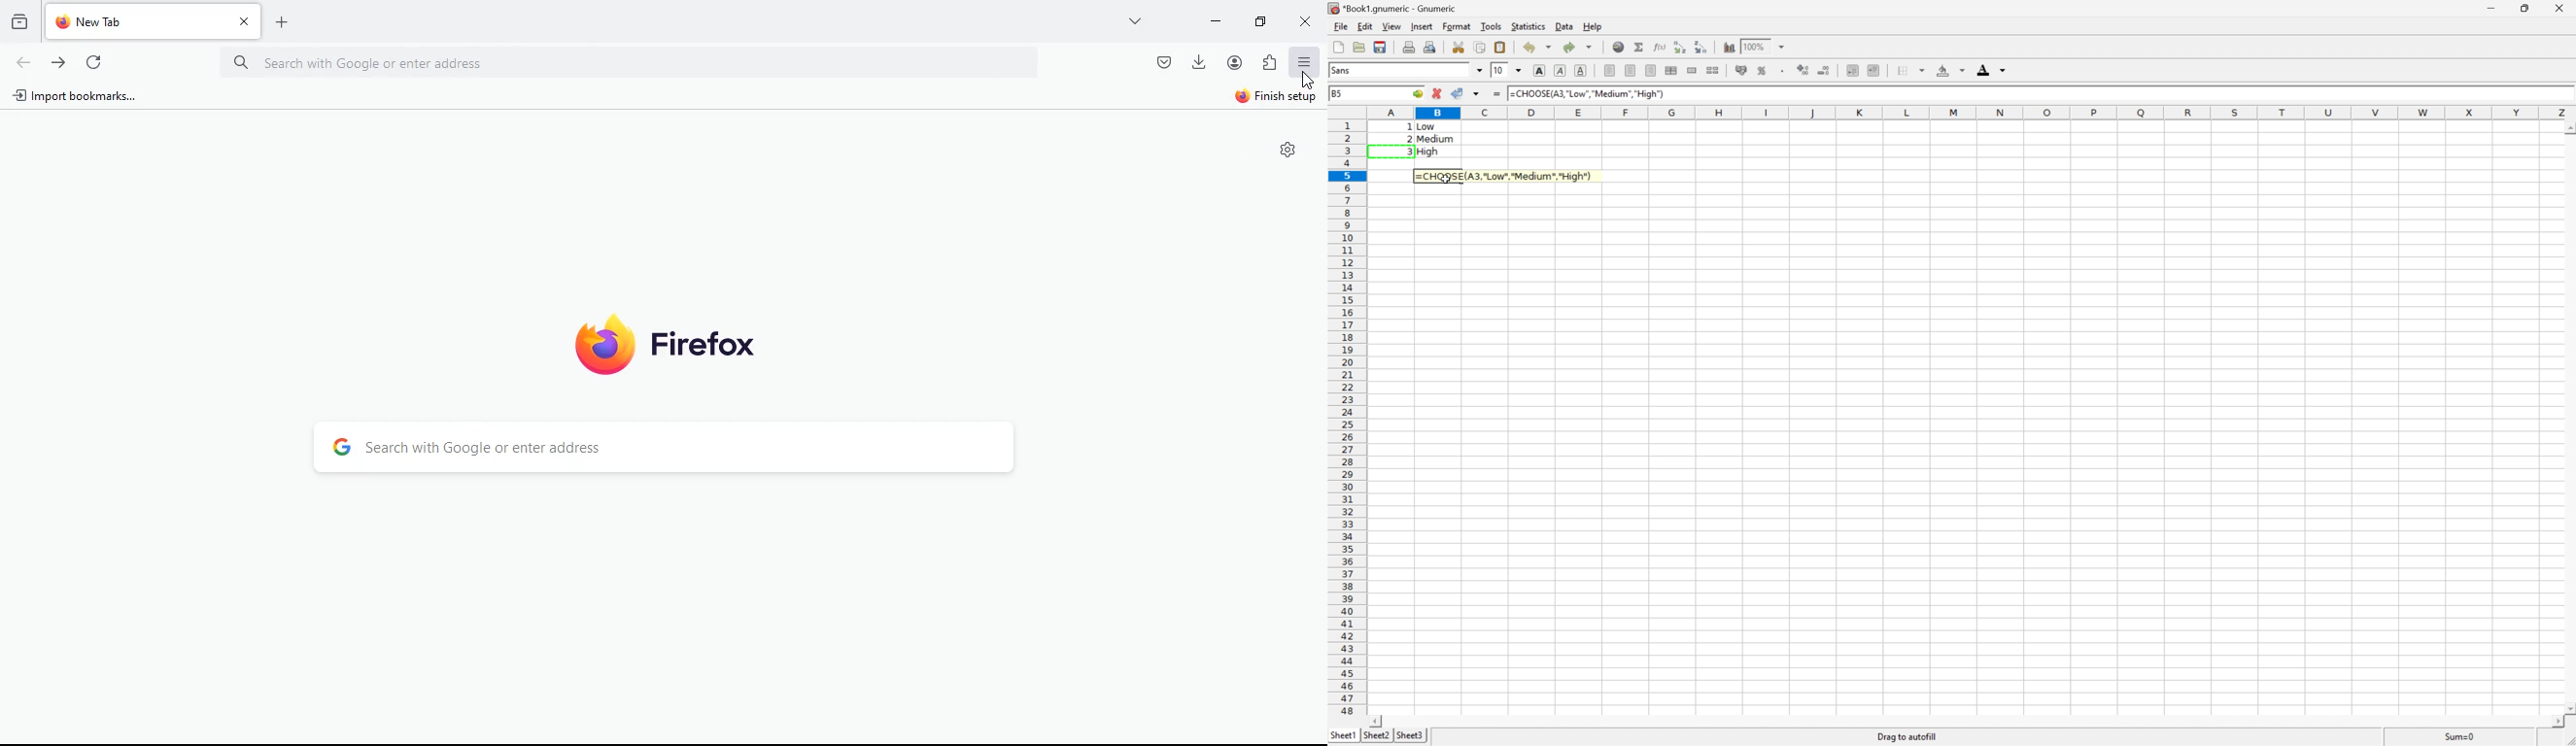  I want to click on Increase indent, and align the contents to the left, so click(1874, 68).